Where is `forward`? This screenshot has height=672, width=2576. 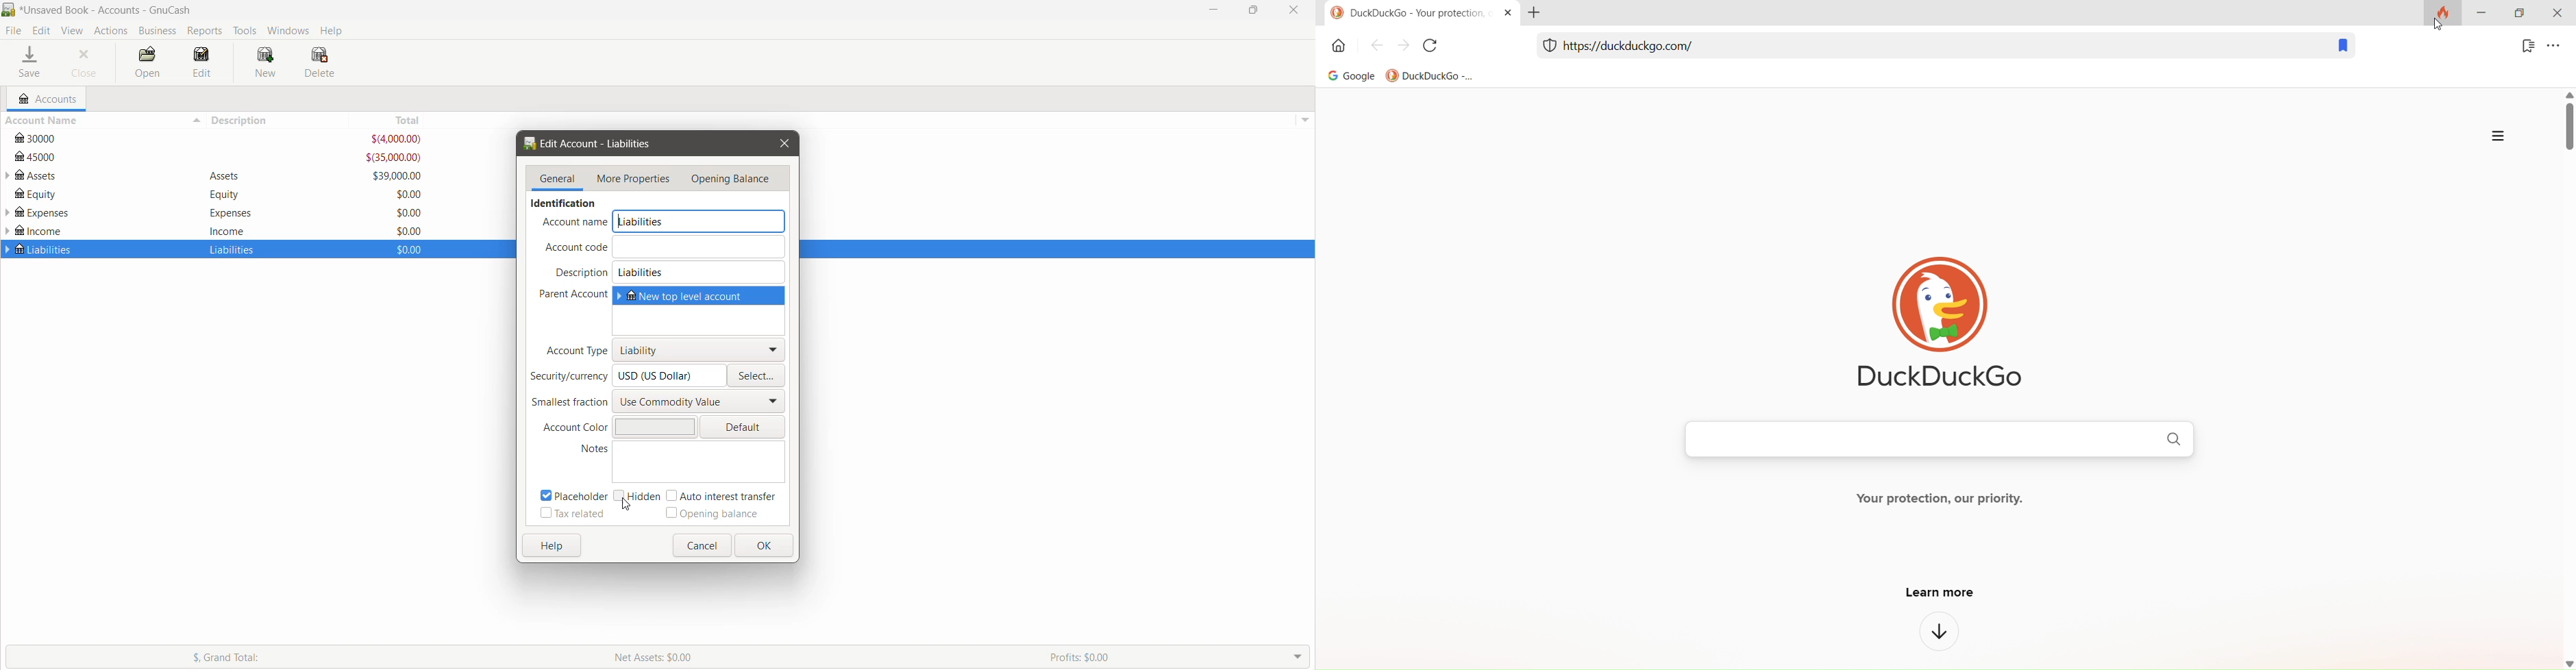
forward is located at coordinates (1404, 45).